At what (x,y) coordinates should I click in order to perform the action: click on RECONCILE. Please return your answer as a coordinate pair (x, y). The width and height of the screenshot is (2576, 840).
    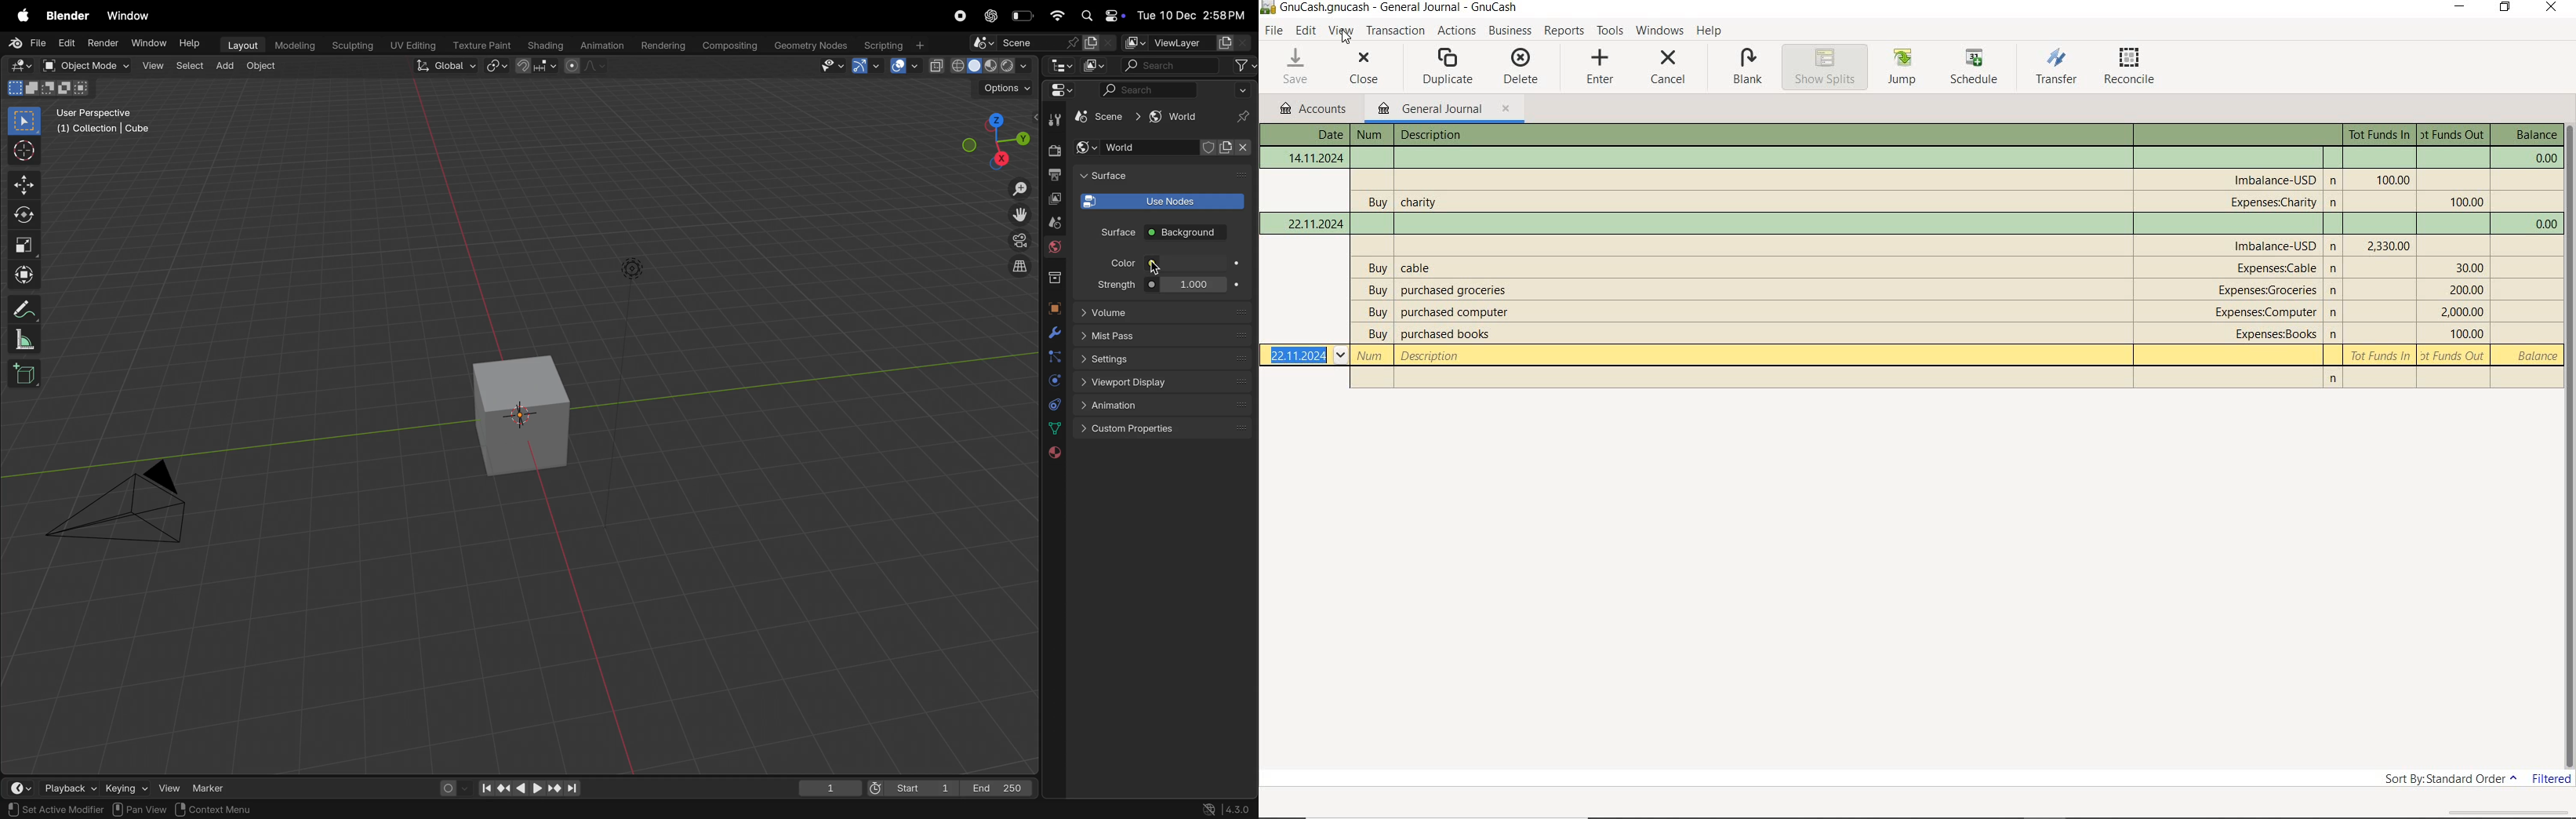
    Looking at the image, I should click on (2129, 68).